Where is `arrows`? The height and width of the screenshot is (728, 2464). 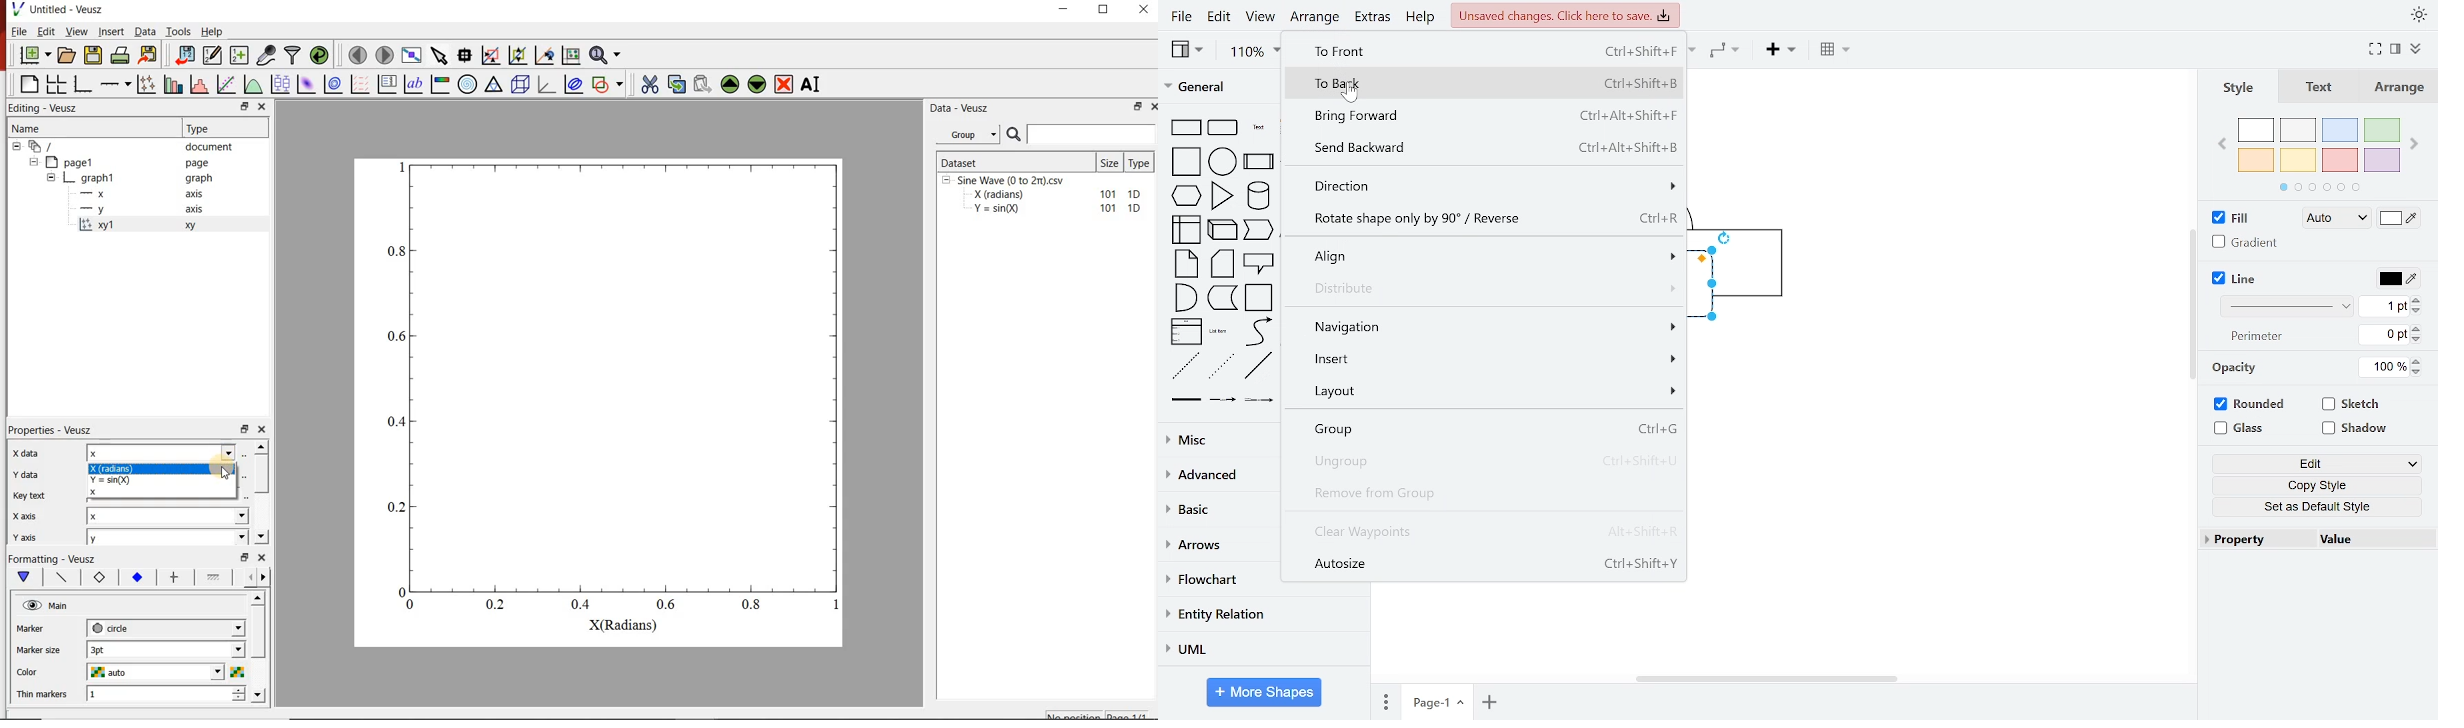
arrows is located at coordinates (1213, 546).